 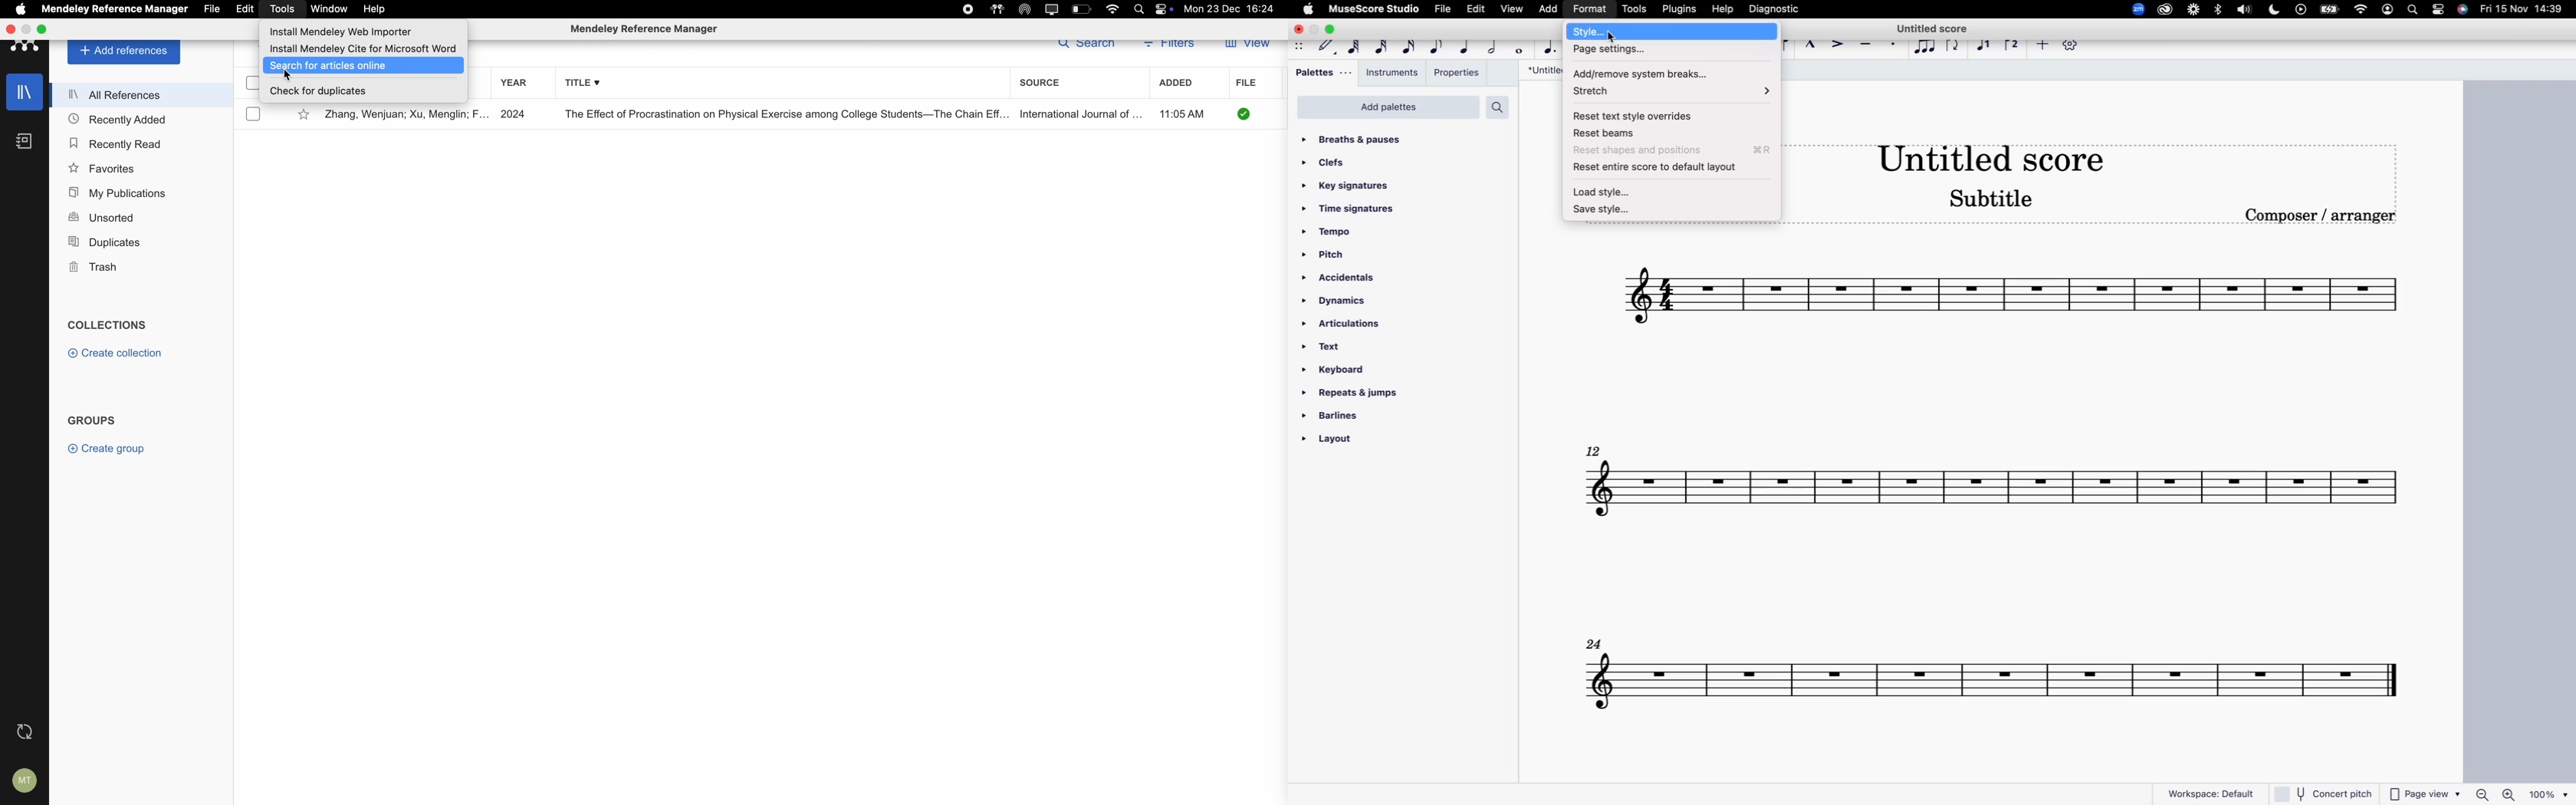 What do you see at coordinates (1331, 235) in the screenshot?
I see `tempo` at bounding box center [1331, 235].